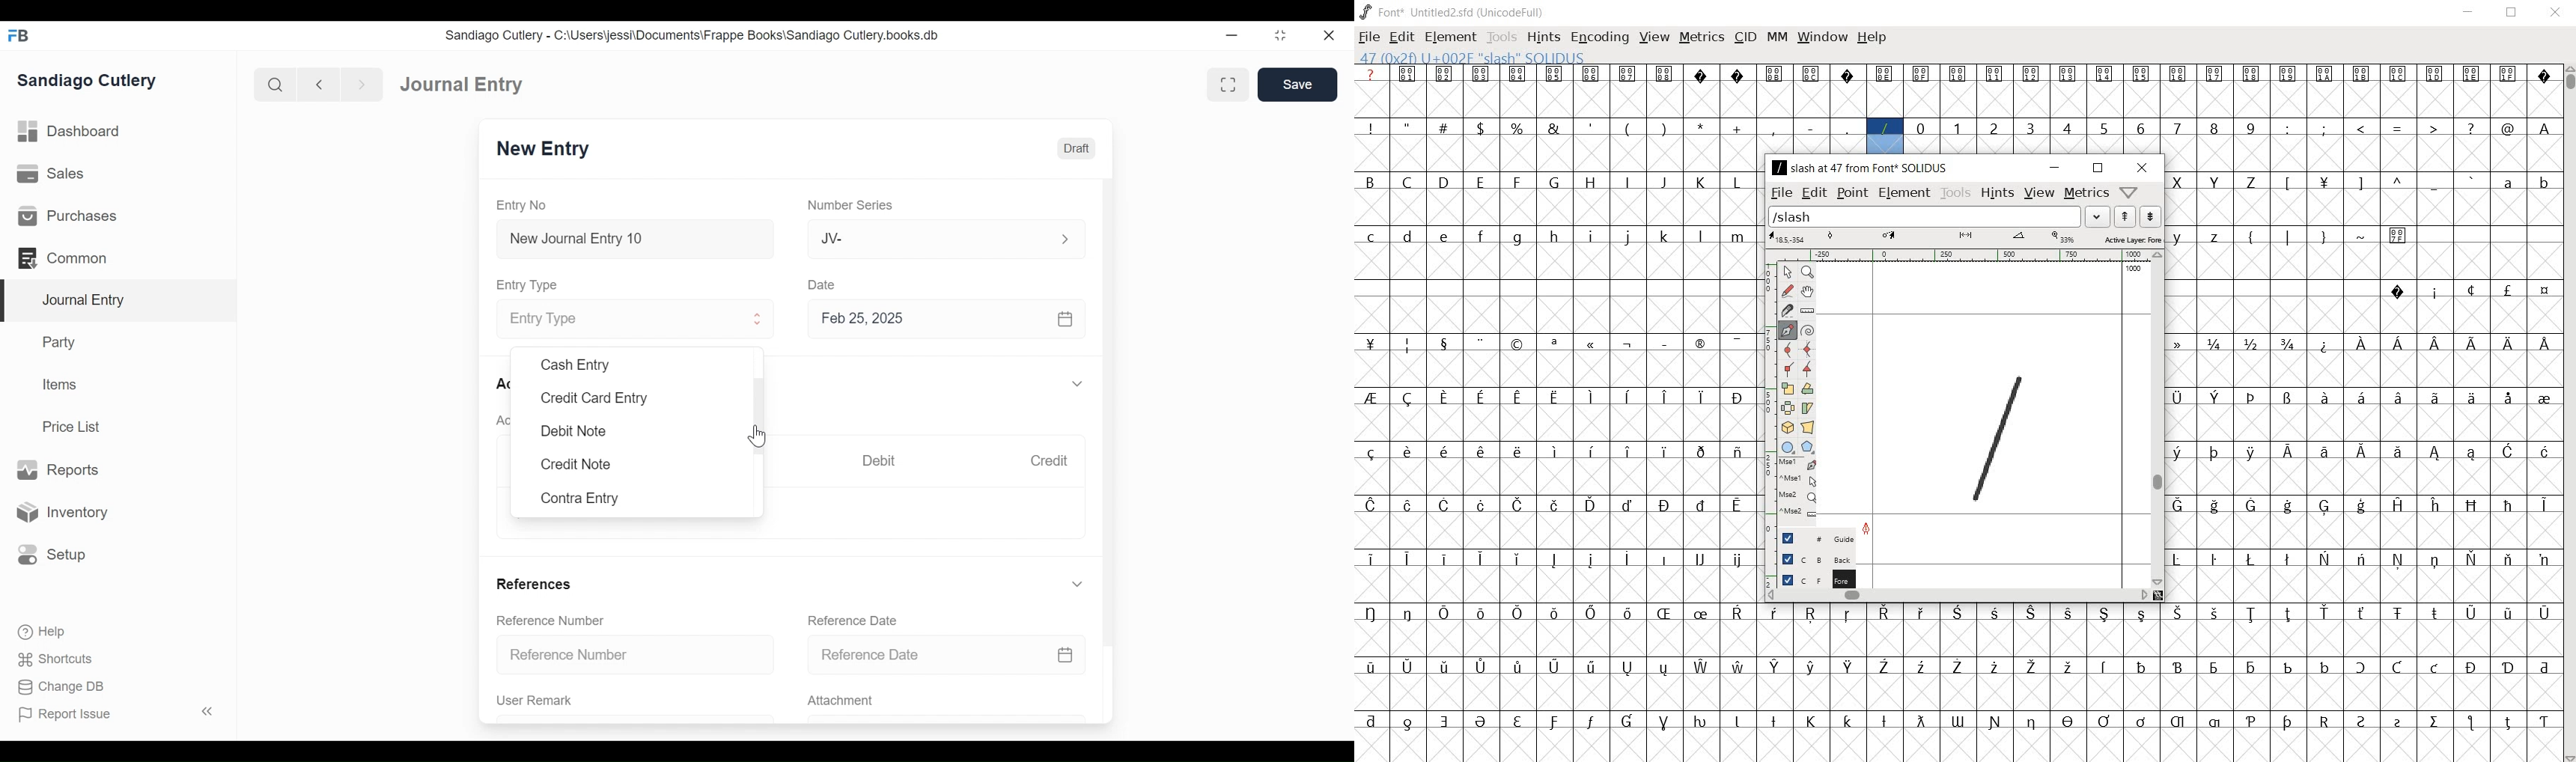 This screenshot has height=784, width=2576. What do you see at coordinates (1857, 168) in the screenshot?
I see `/slash at 47 from font SOLIDUS` at bounding box center [1857, 168].